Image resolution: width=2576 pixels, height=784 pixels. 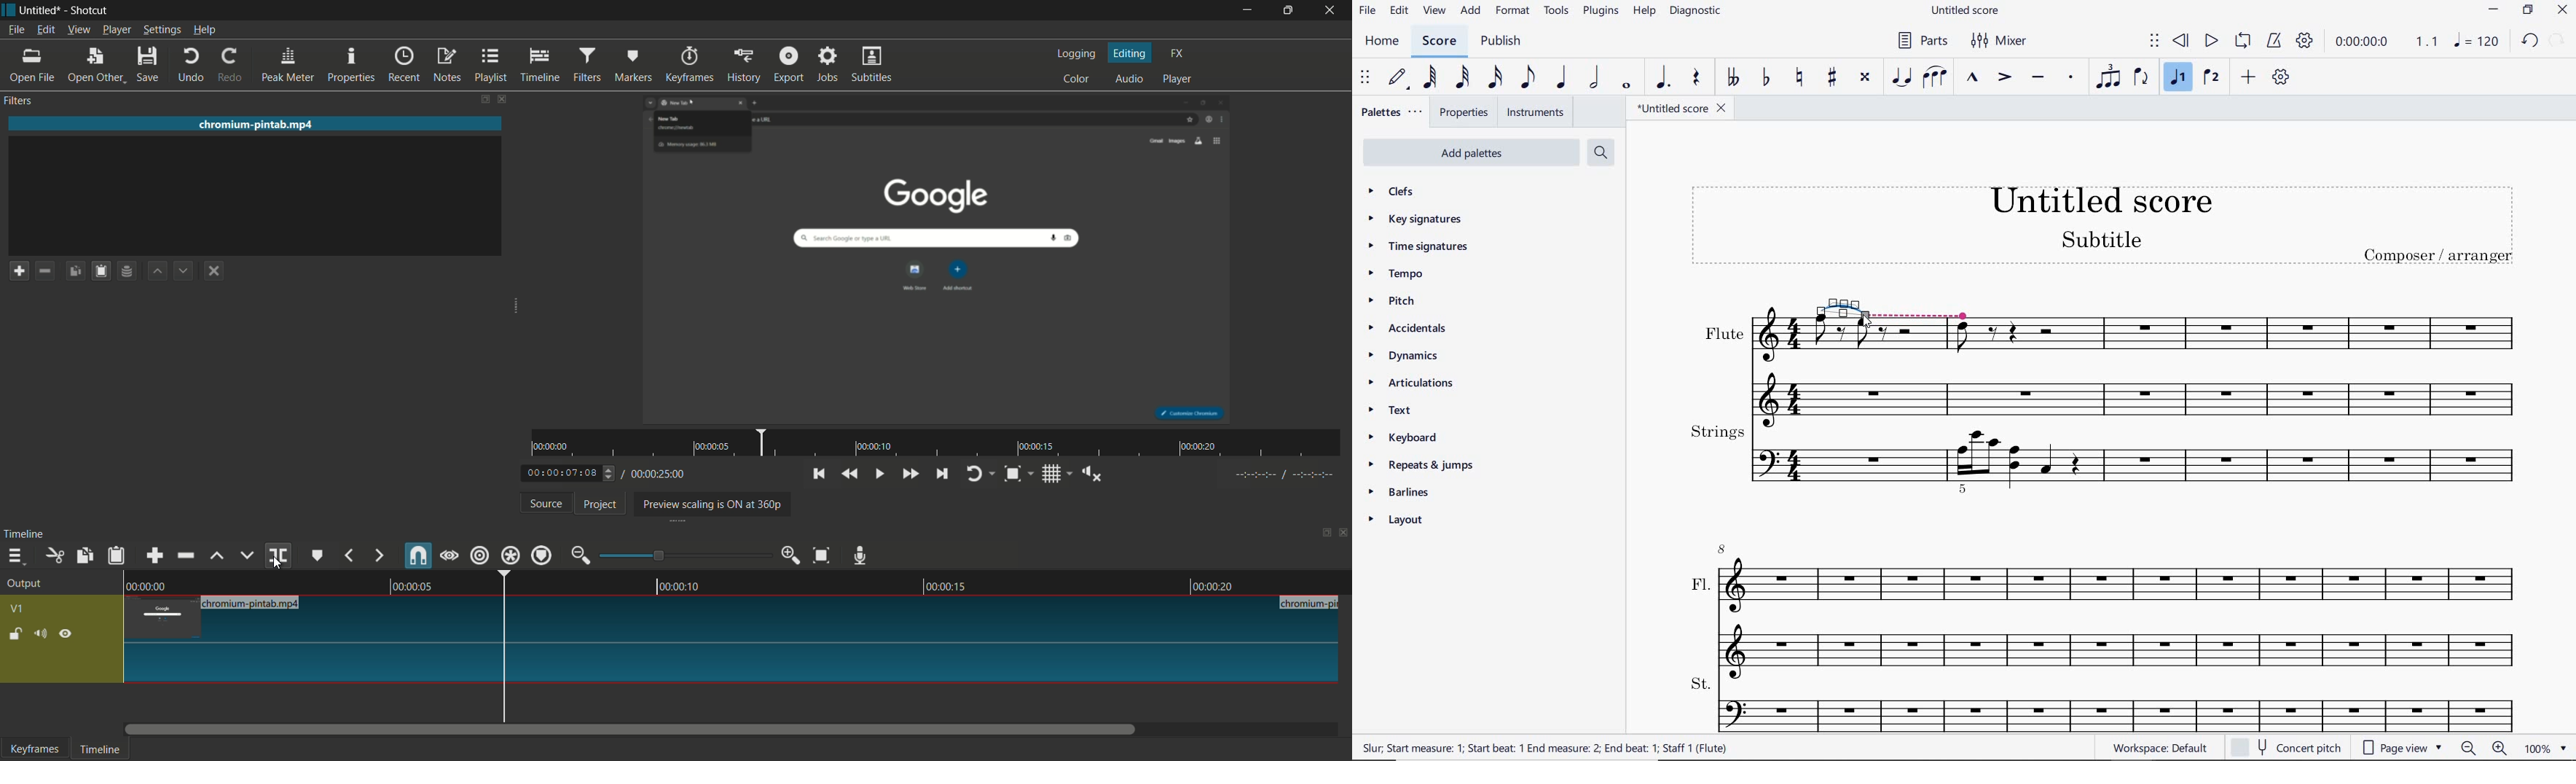 I want to click on file, so click(x=1370, y=10).